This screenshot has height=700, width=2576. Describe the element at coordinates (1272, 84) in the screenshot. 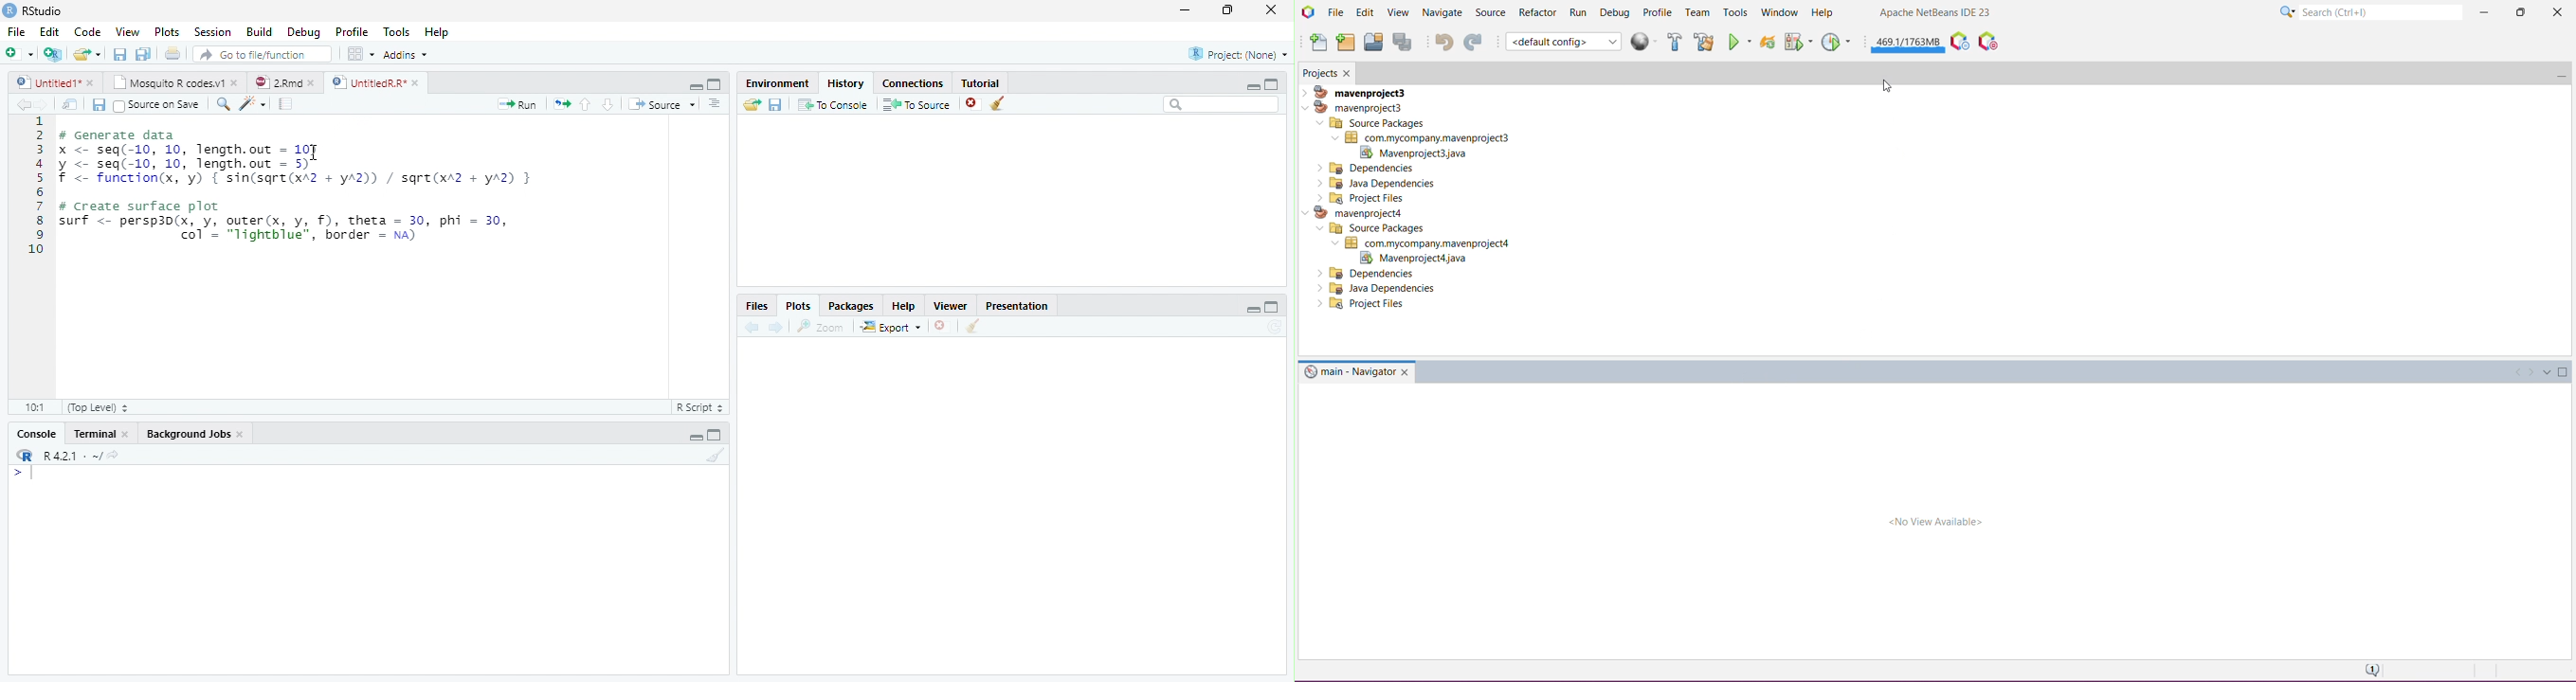

I see `maximize` at that location.